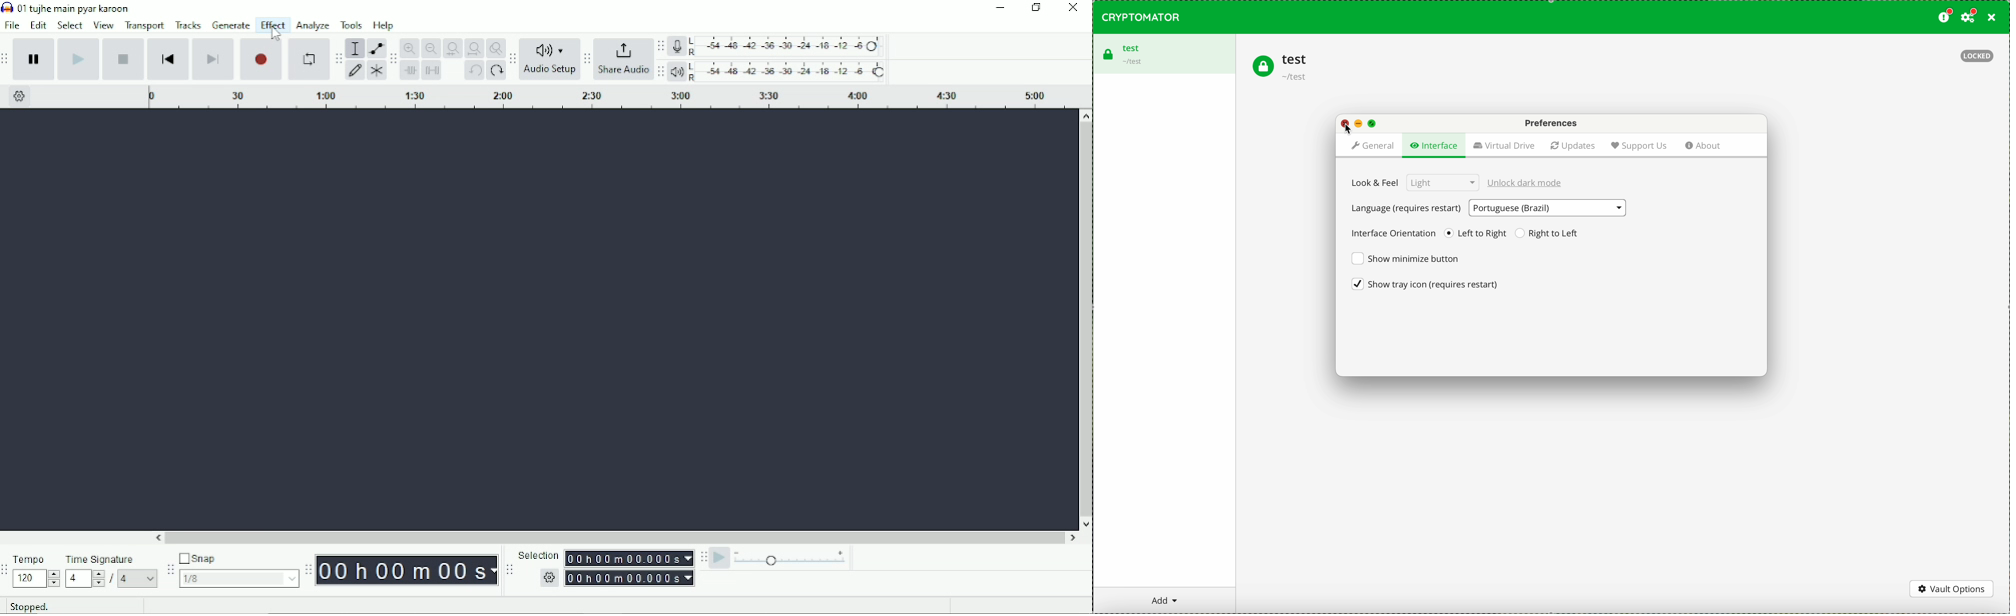 The width and height of the screenshot is (2016, 616). What do you see at coordinates (238, 570) in the screenshot?
I see `Snap` at bounding box center [238, 570].